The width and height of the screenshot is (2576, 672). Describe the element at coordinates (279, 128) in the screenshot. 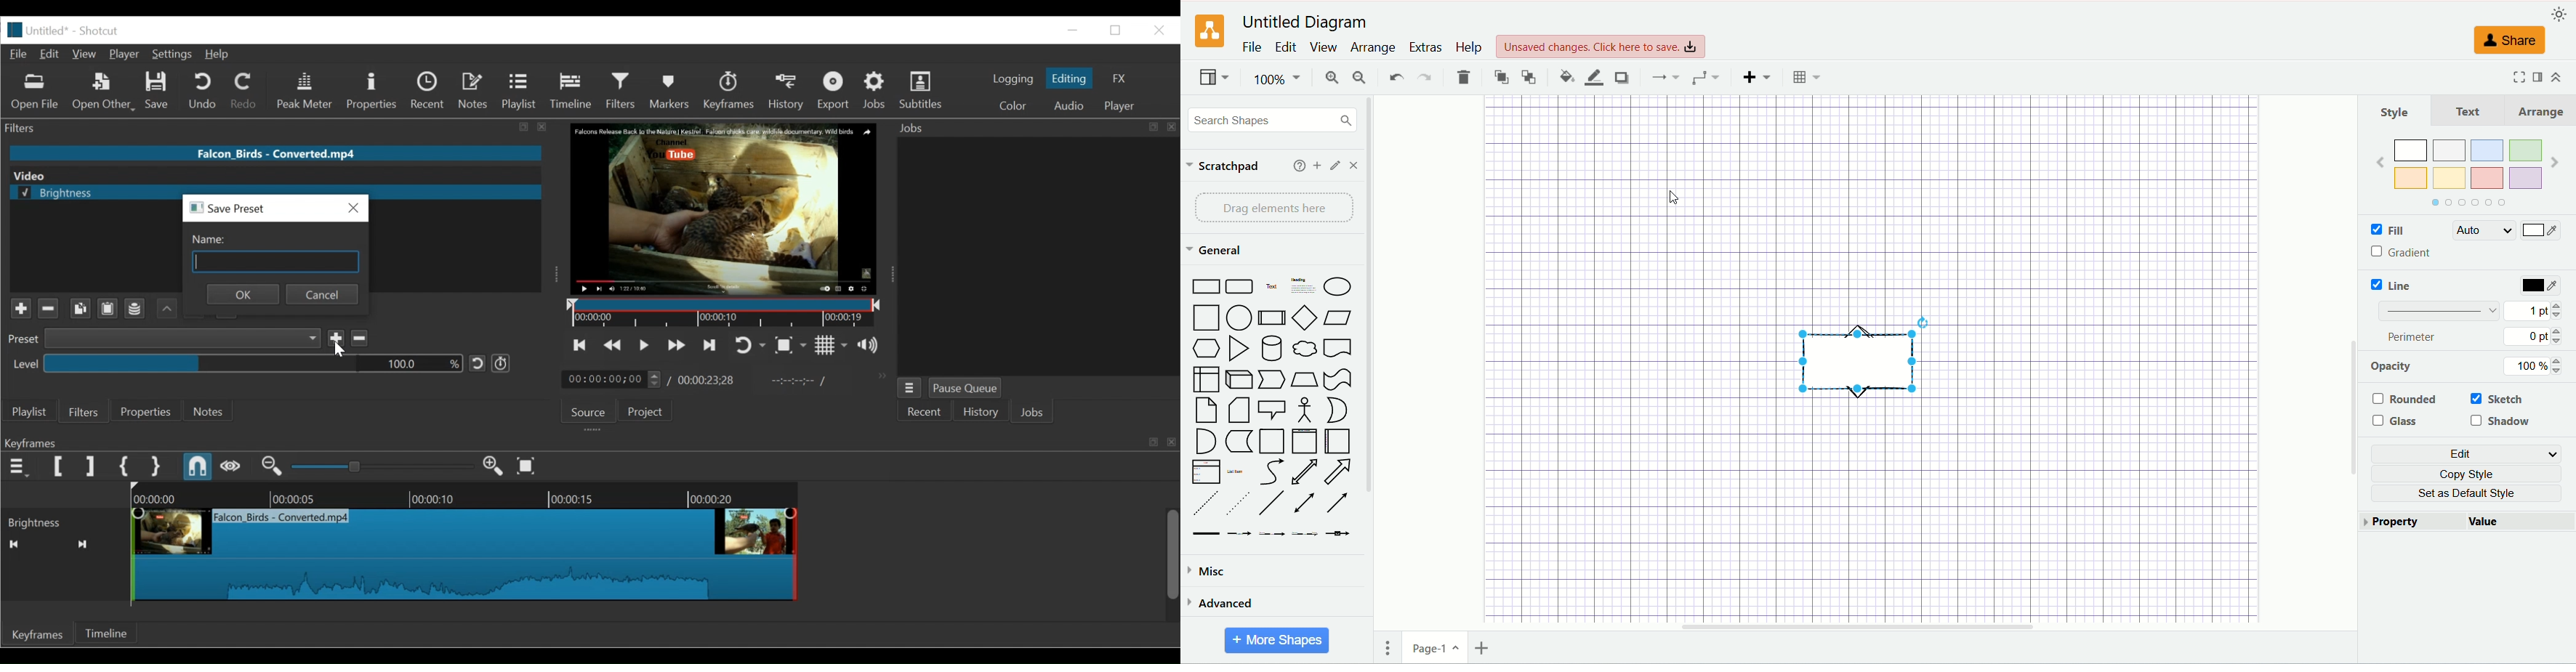

I see `Filters Panel` at that location.